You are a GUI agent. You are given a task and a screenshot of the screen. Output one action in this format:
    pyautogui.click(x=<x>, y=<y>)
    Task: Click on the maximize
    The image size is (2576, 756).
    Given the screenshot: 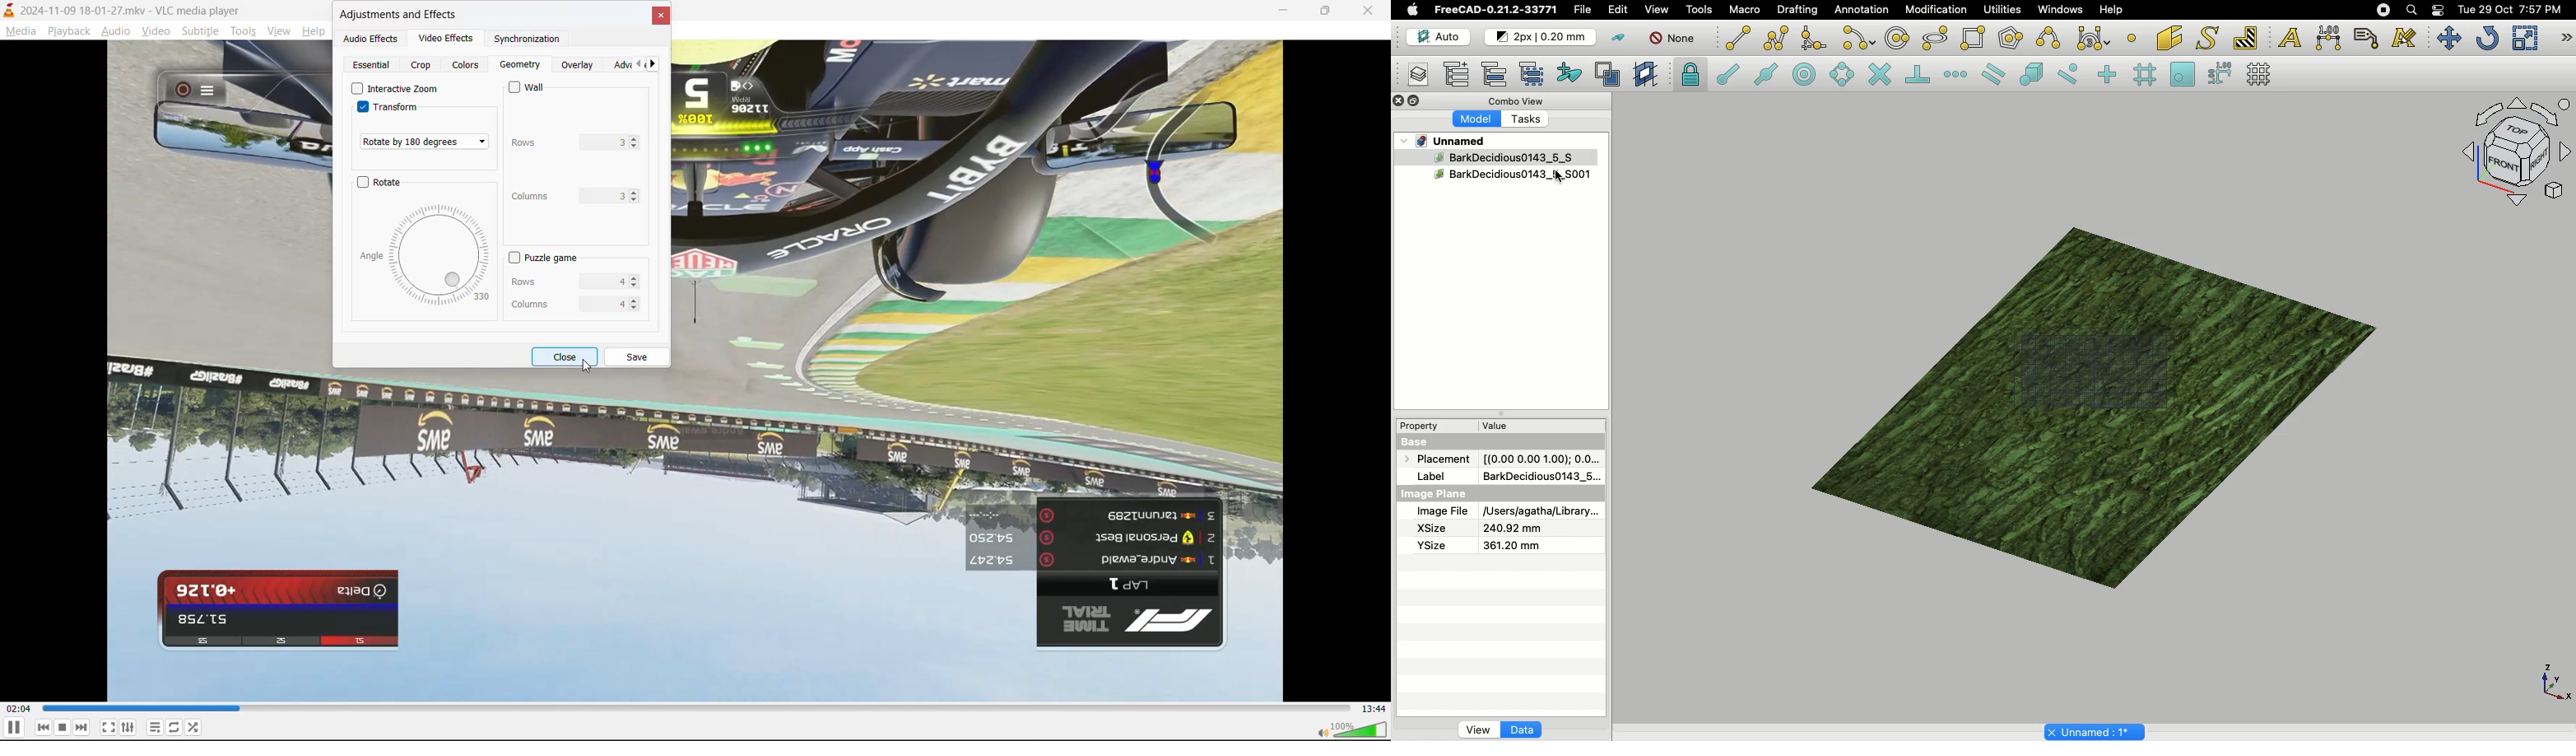 What is the action you would take?
    pyautogui.click(x=1334, y=12)
    